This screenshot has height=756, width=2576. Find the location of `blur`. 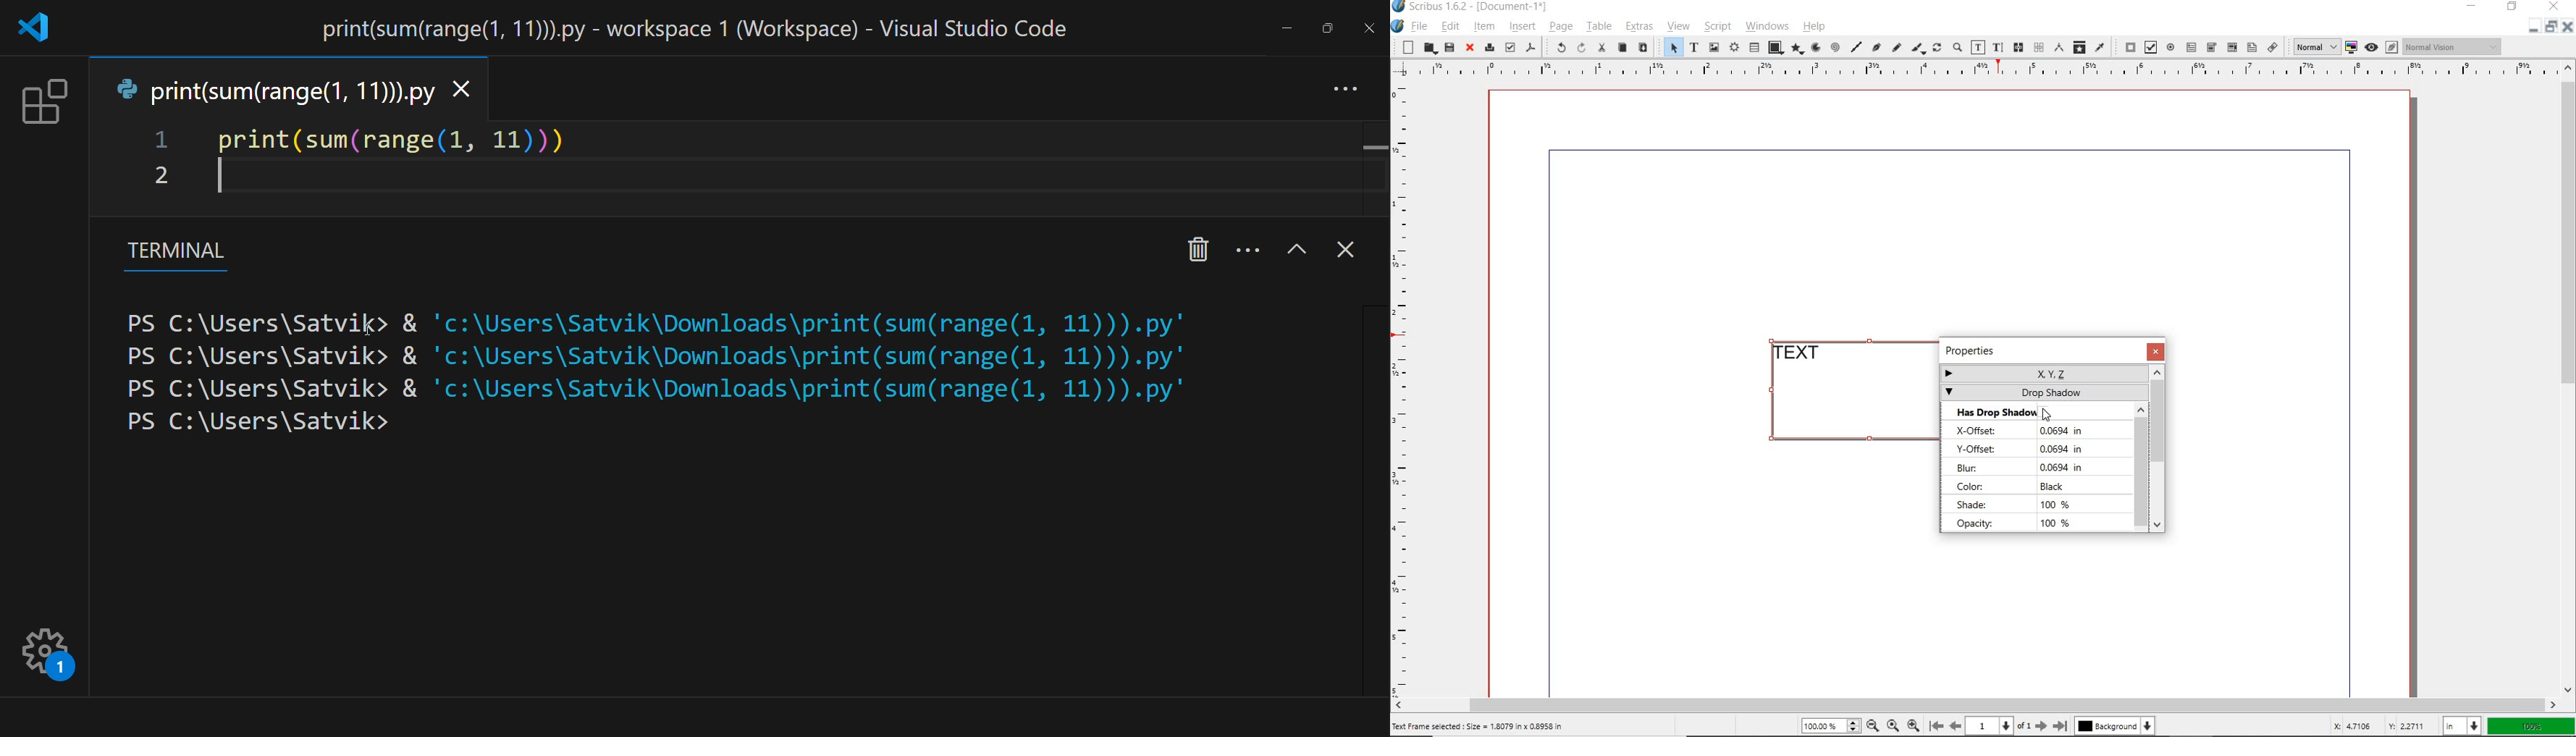

blur is located at coordinates (2023, 467).